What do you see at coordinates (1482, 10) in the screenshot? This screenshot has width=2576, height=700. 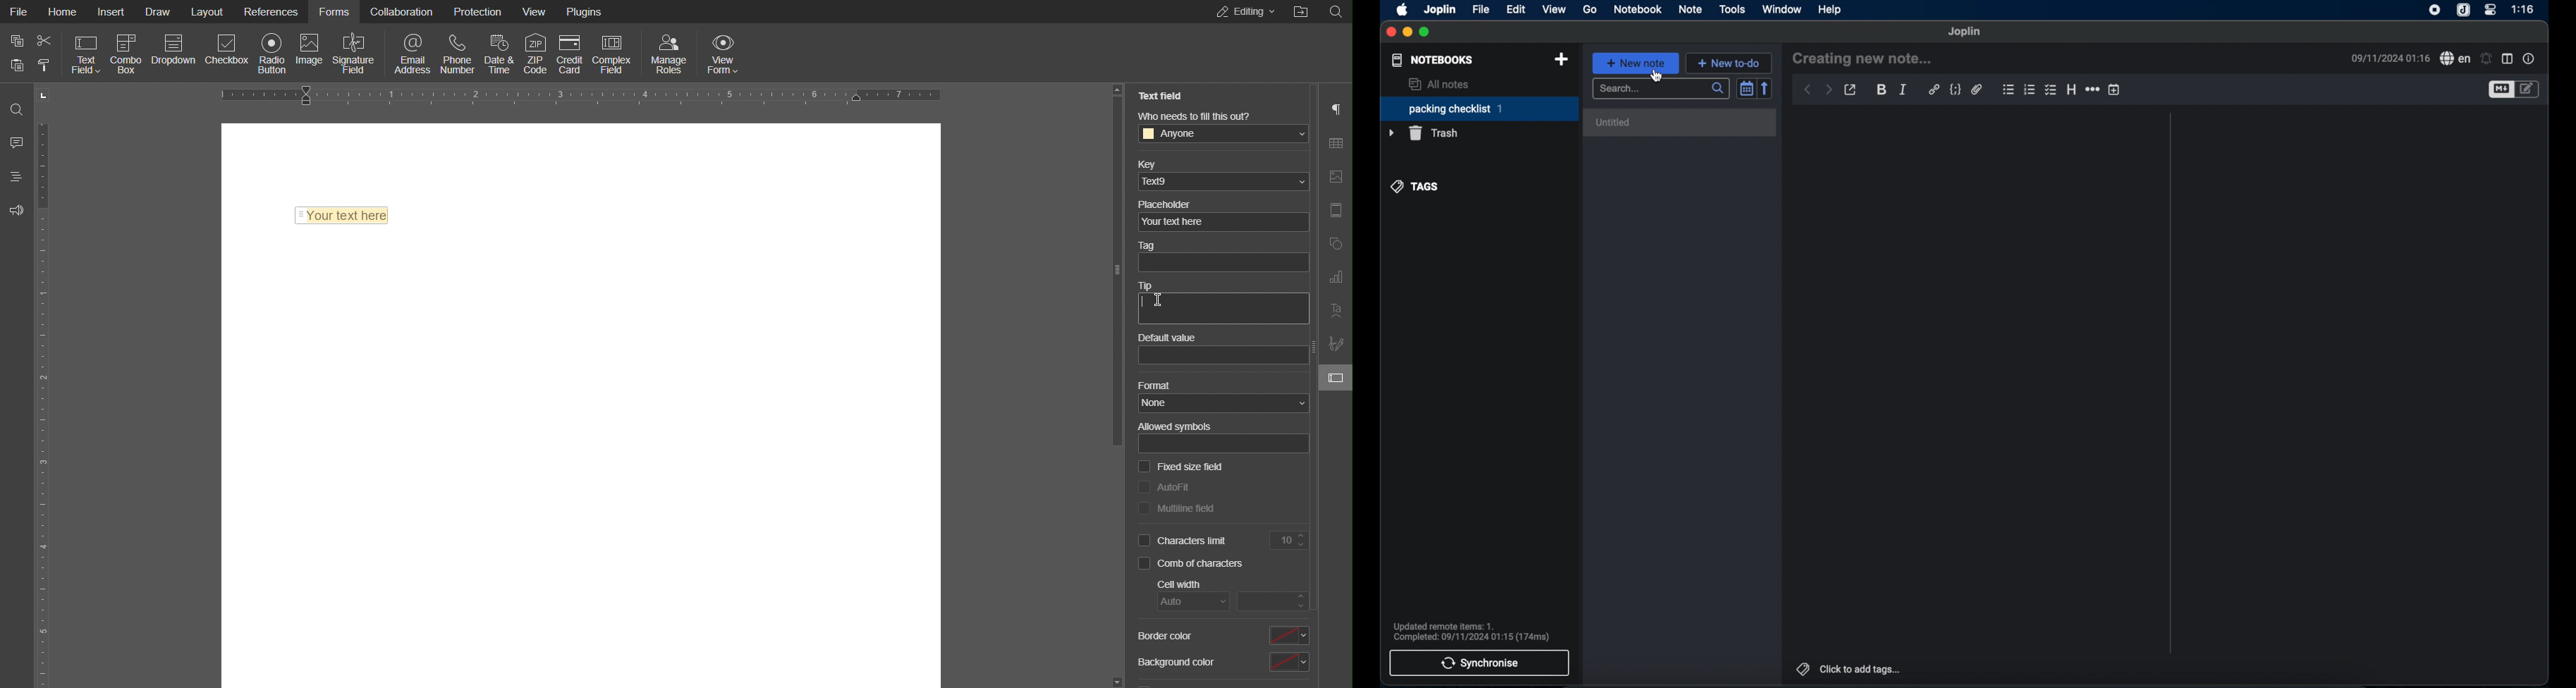 I see `file` at bounding box center [1482, 10].